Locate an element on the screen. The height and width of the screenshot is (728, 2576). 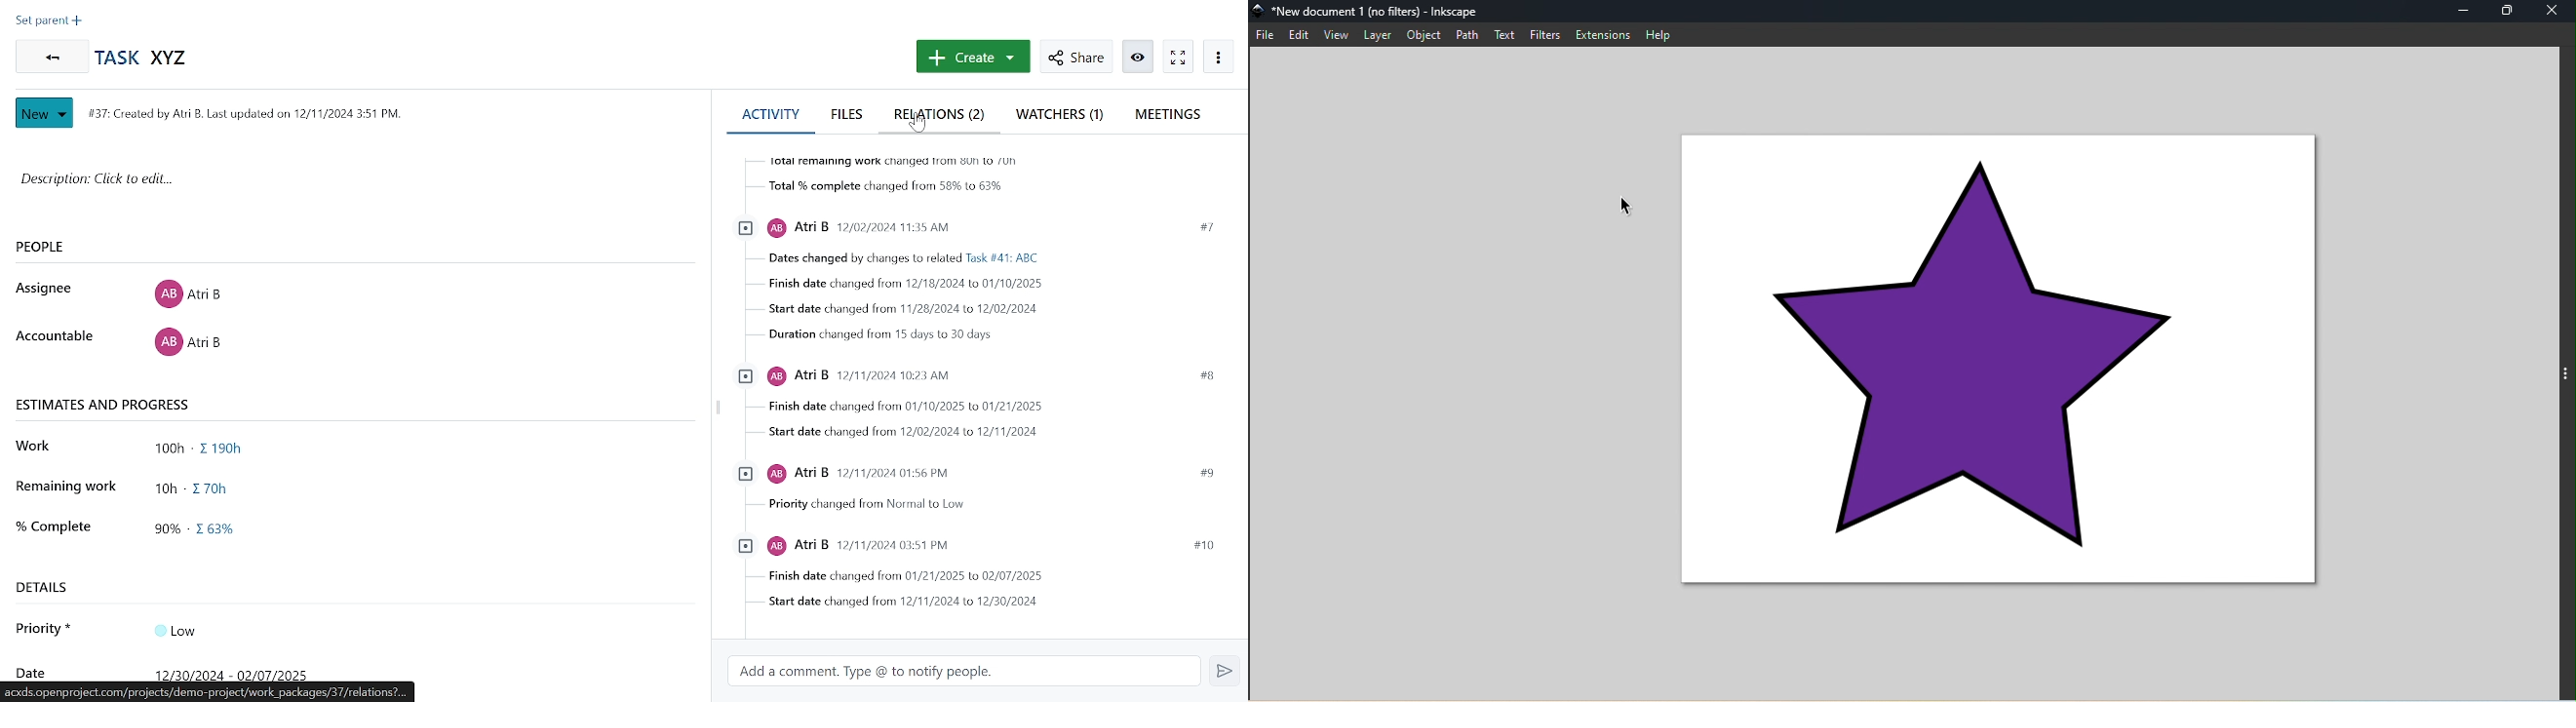
assignee is located at coordinates (49, 289).